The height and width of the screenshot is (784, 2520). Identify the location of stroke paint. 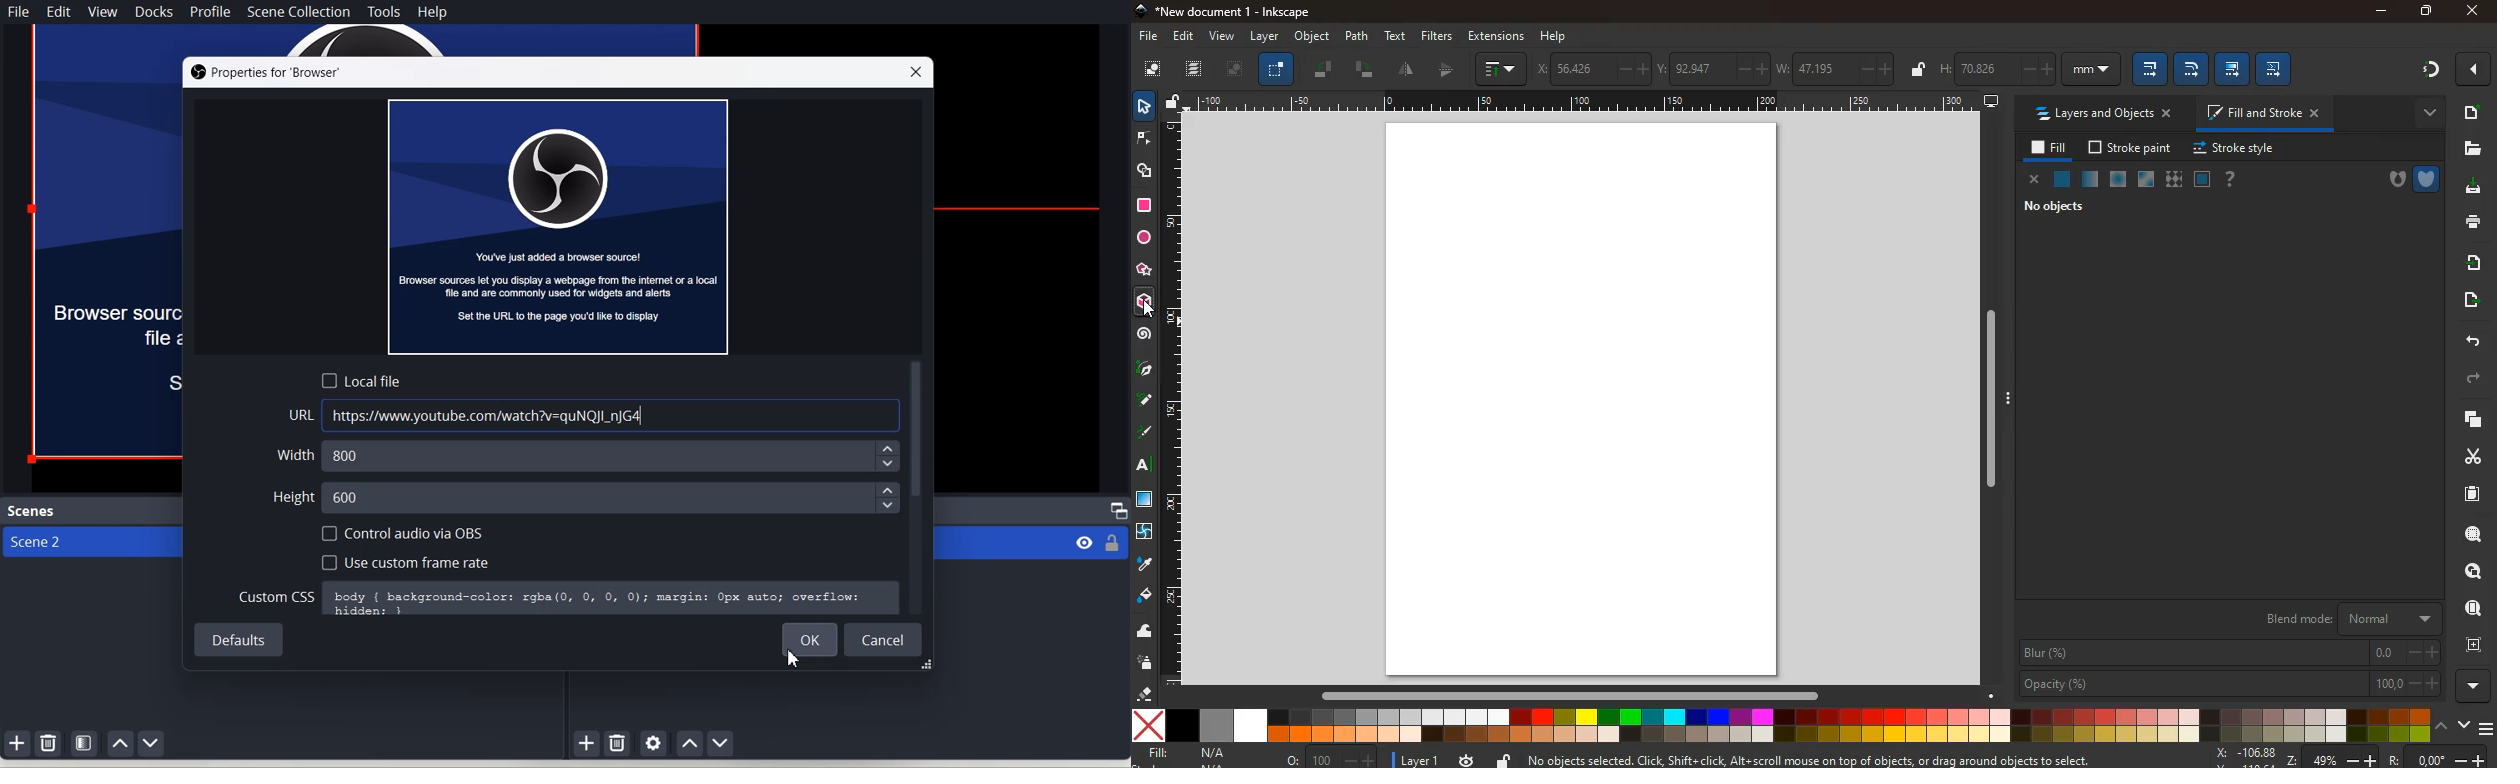
(2126, 148).